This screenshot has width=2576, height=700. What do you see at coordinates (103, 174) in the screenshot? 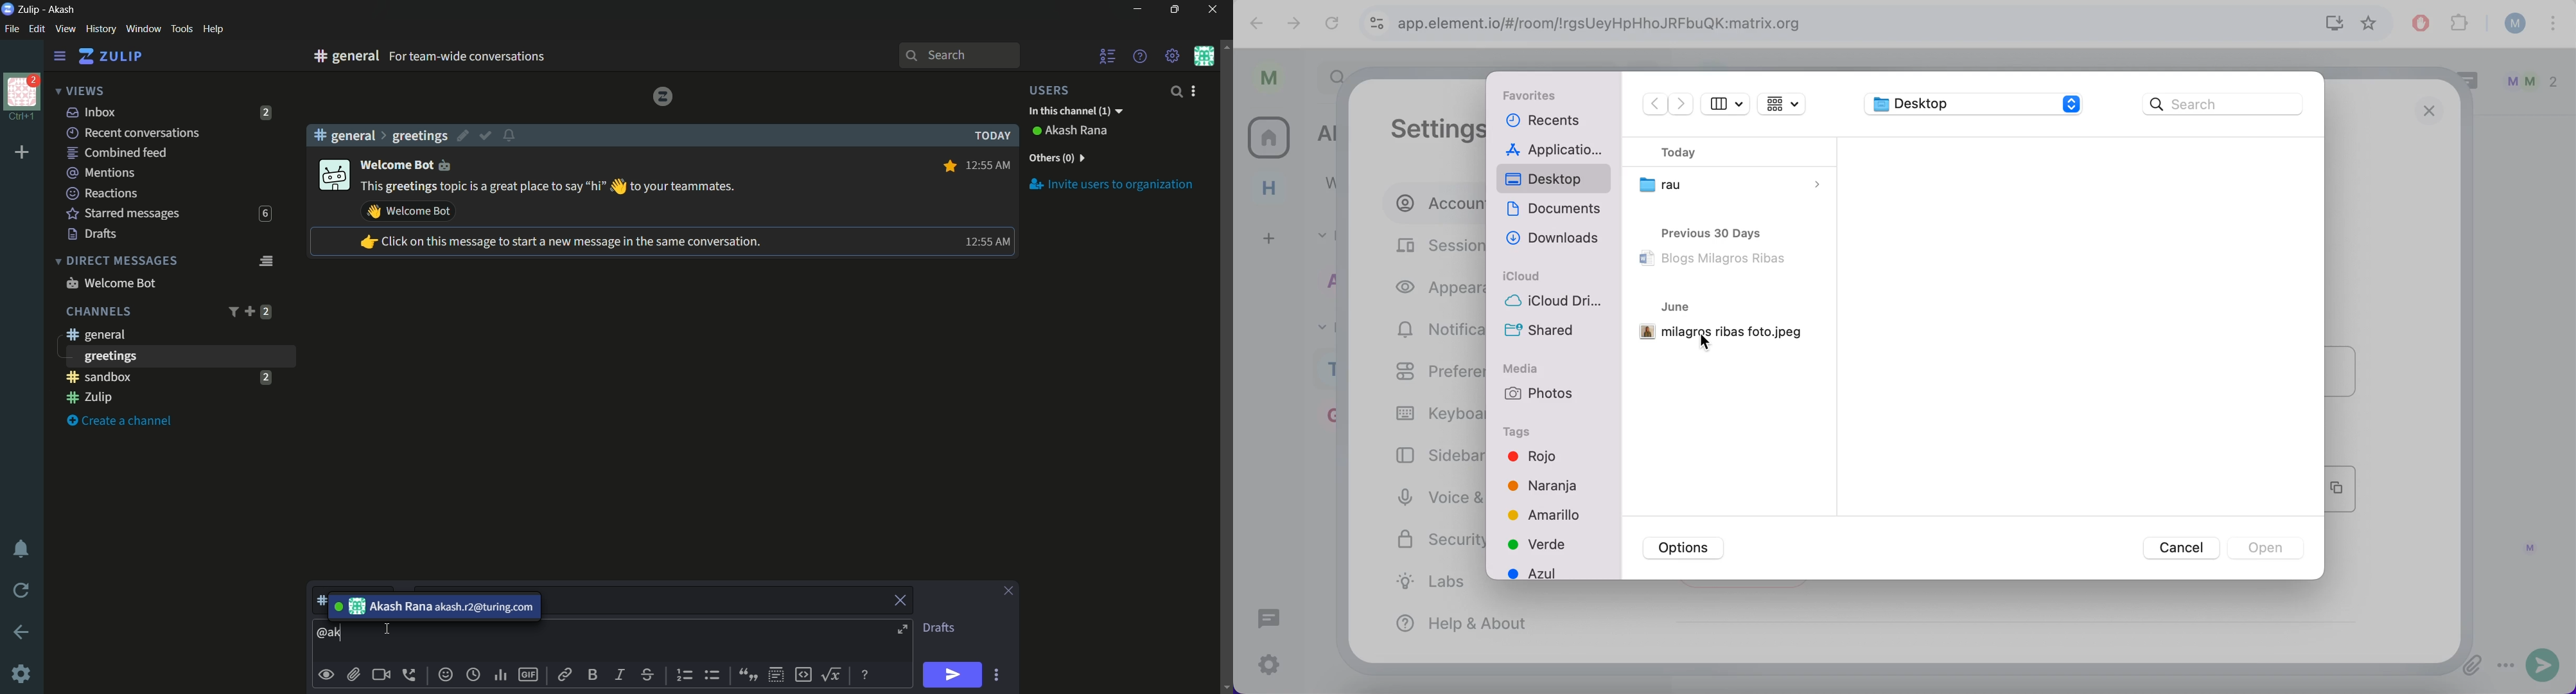
I see `mentions` at bounding box center [103, 174].